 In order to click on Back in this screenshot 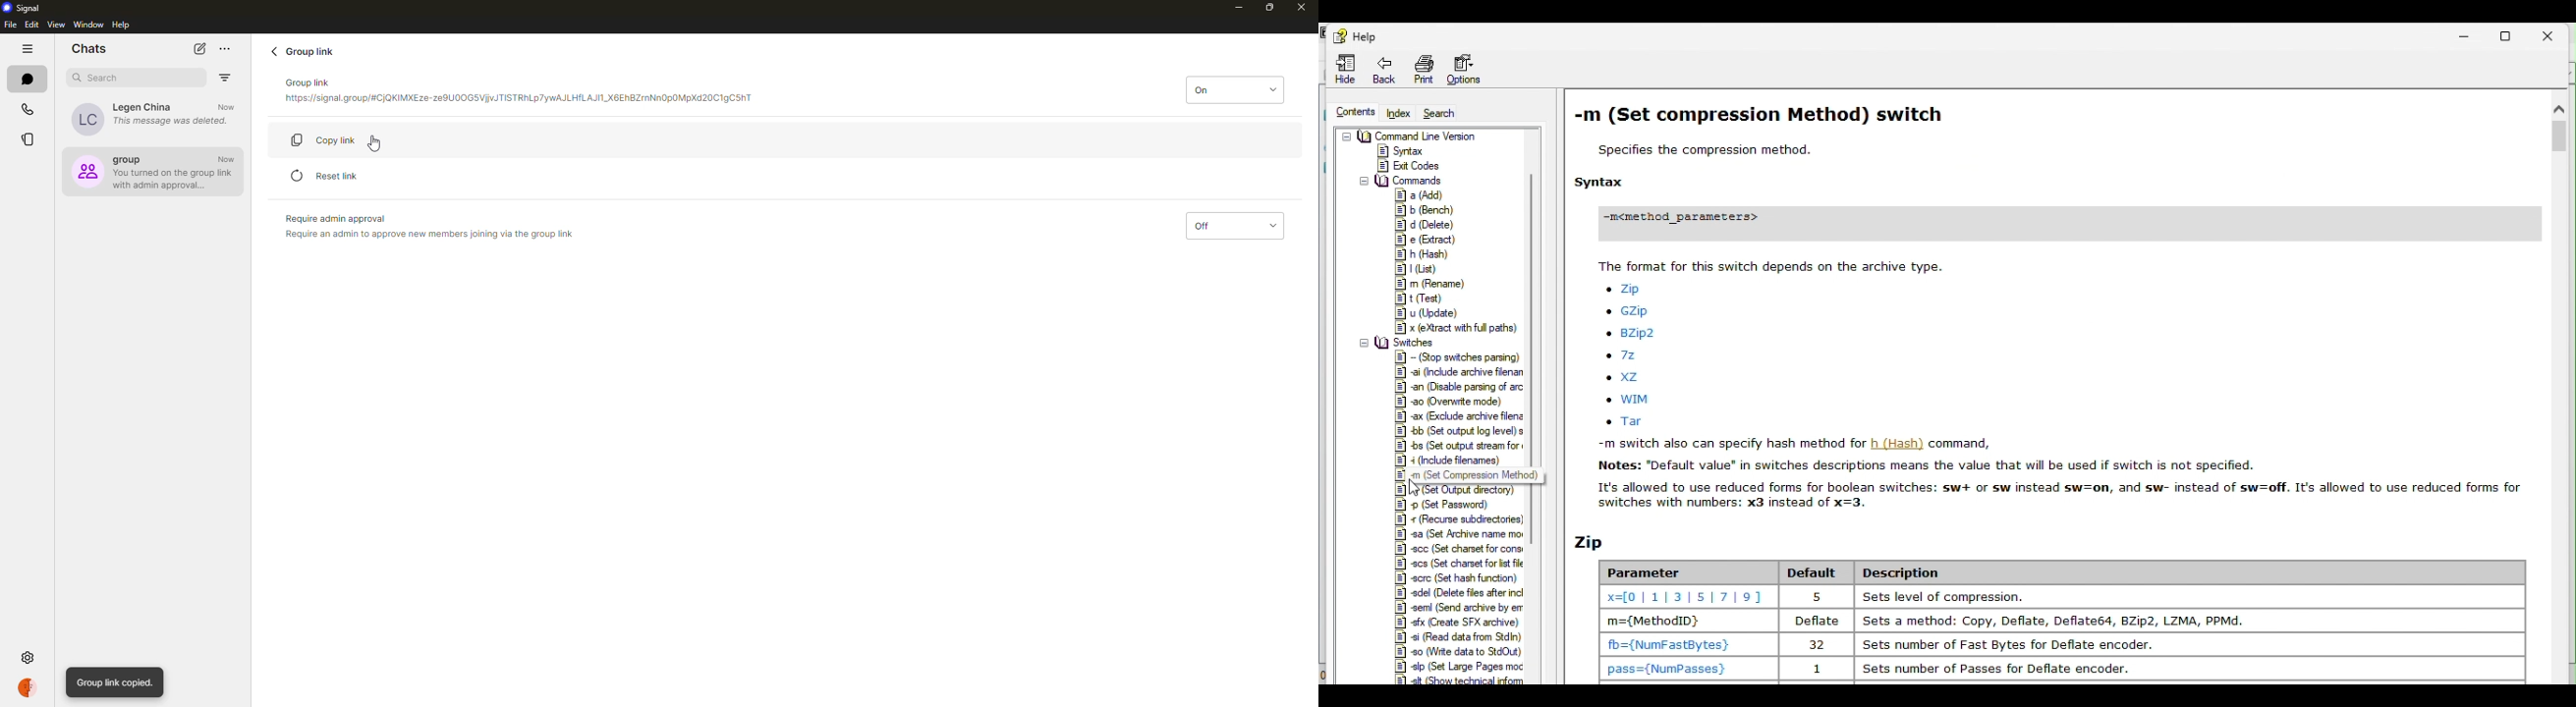, I will do `click(1385, 70)`.